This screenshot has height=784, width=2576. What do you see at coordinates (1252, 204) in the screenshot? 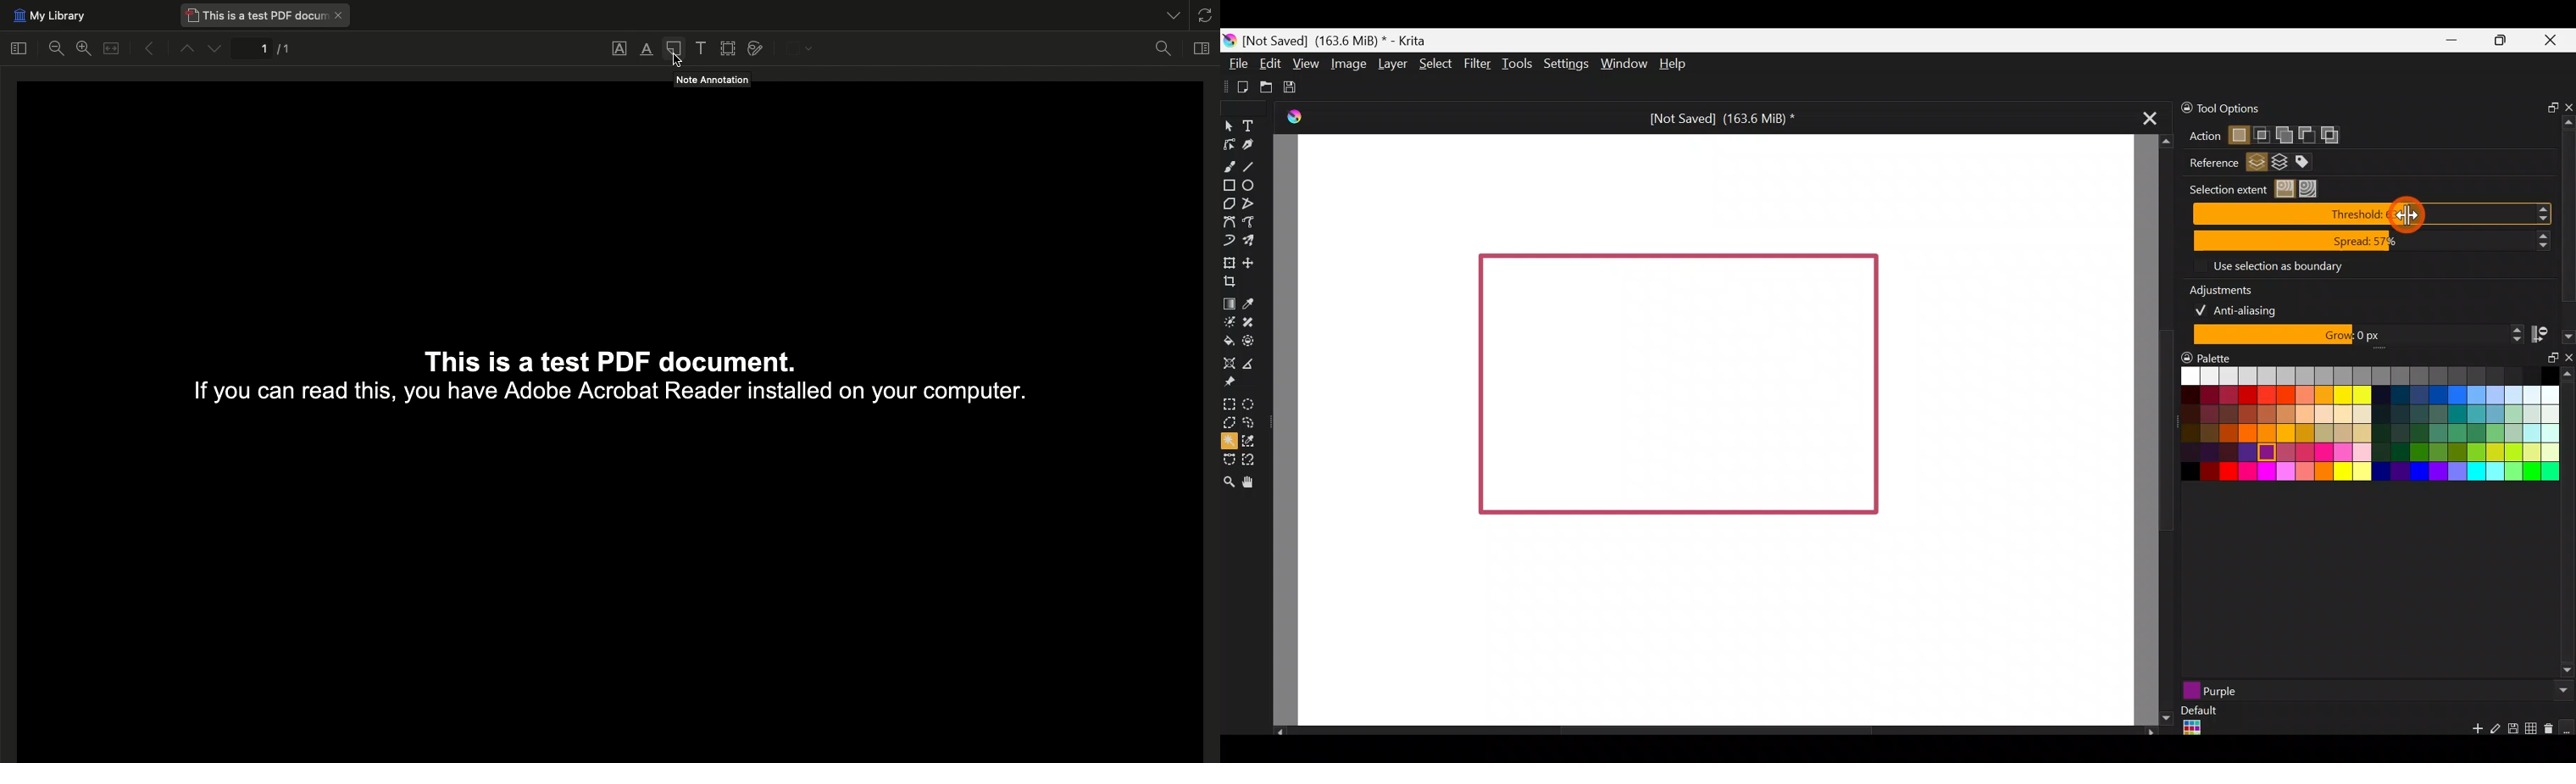
I see `Polyline tool` at bounding box center [1252, 204].